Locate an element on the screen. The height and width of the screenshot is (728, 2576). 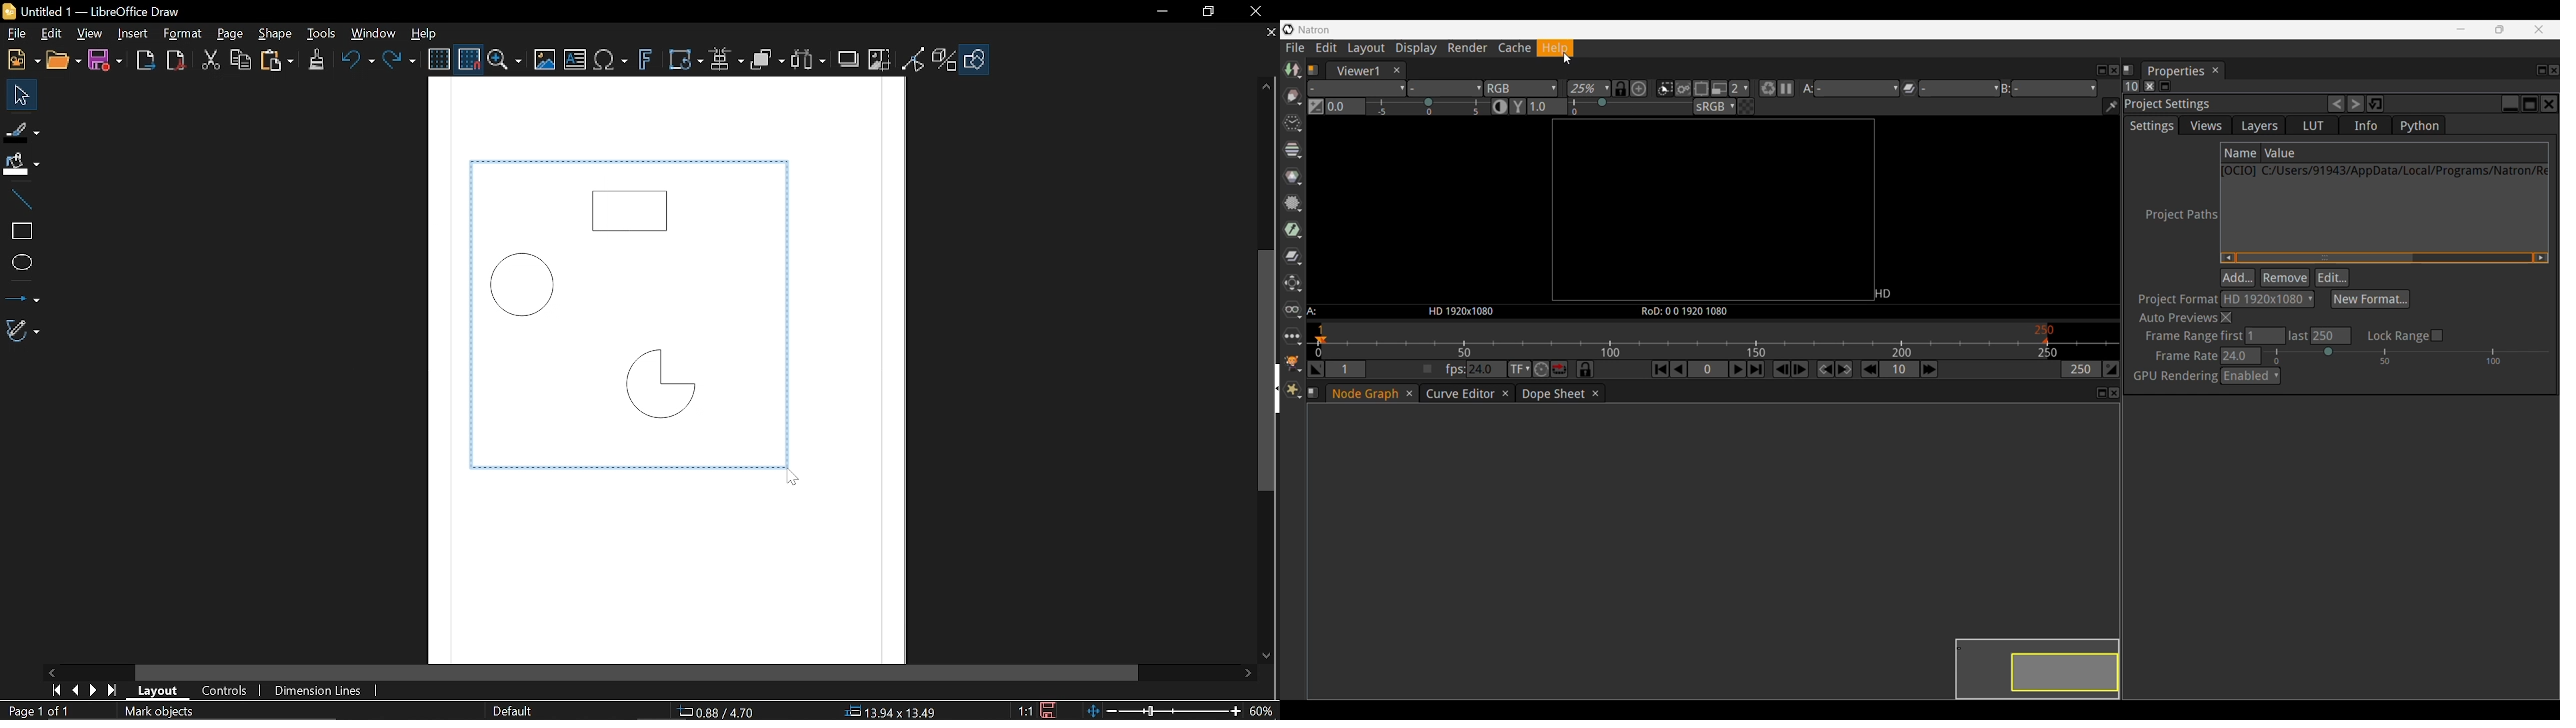
Mark objects is located at coordinates (163, 712).